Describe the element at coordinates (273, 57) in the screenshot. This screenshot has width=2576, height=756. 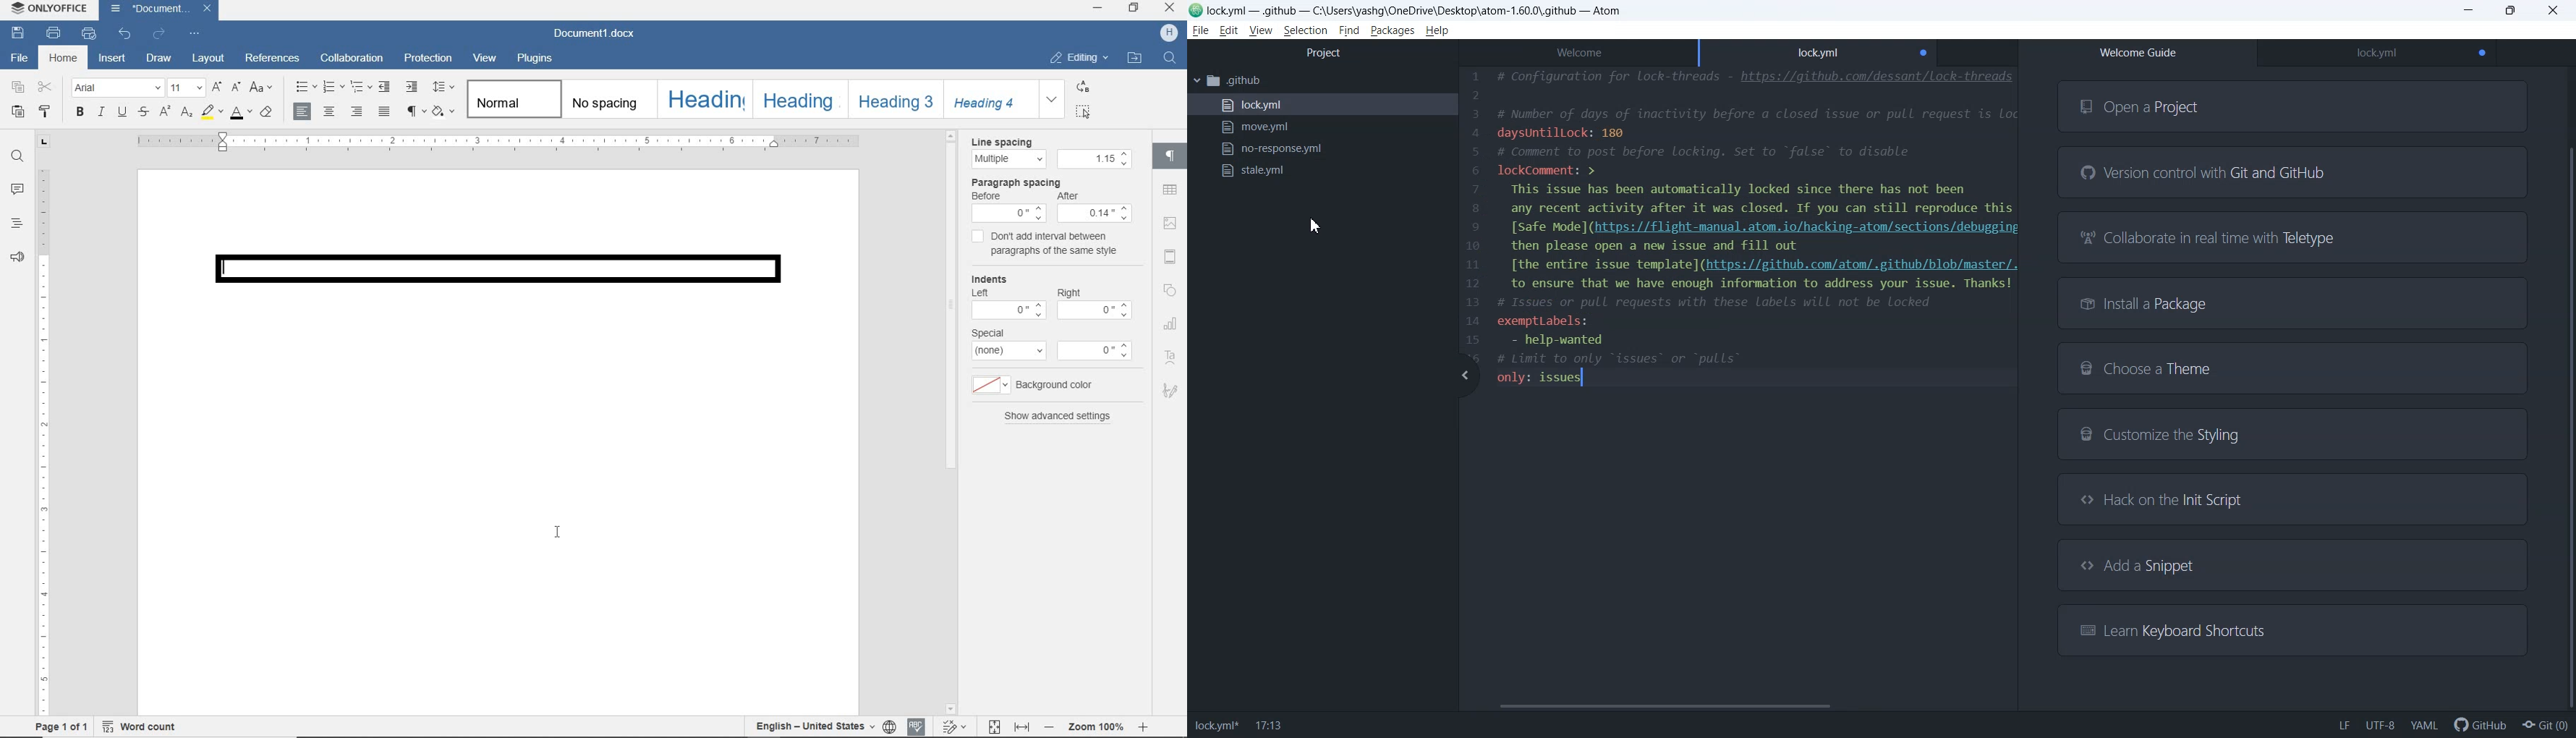
I see `references` at that location.